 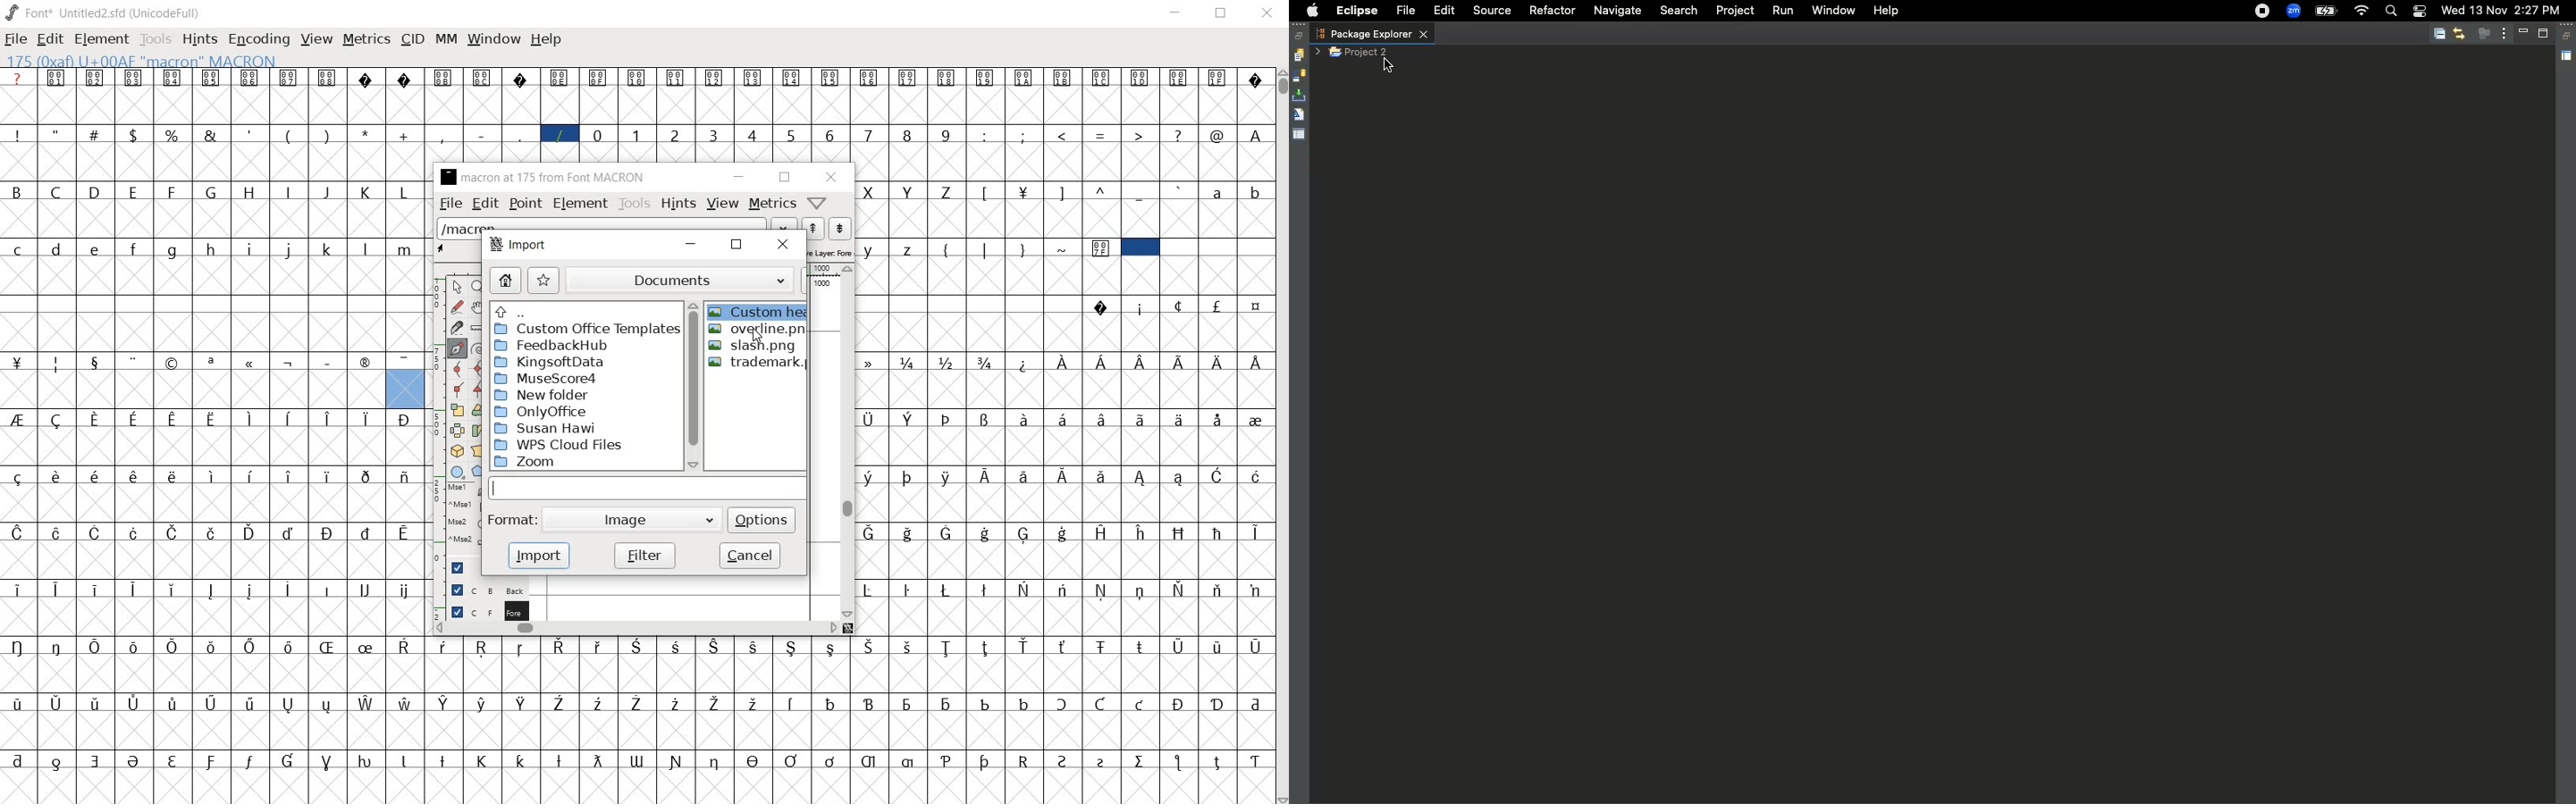 I want to click on Symbol, so click(x=19, y=589).